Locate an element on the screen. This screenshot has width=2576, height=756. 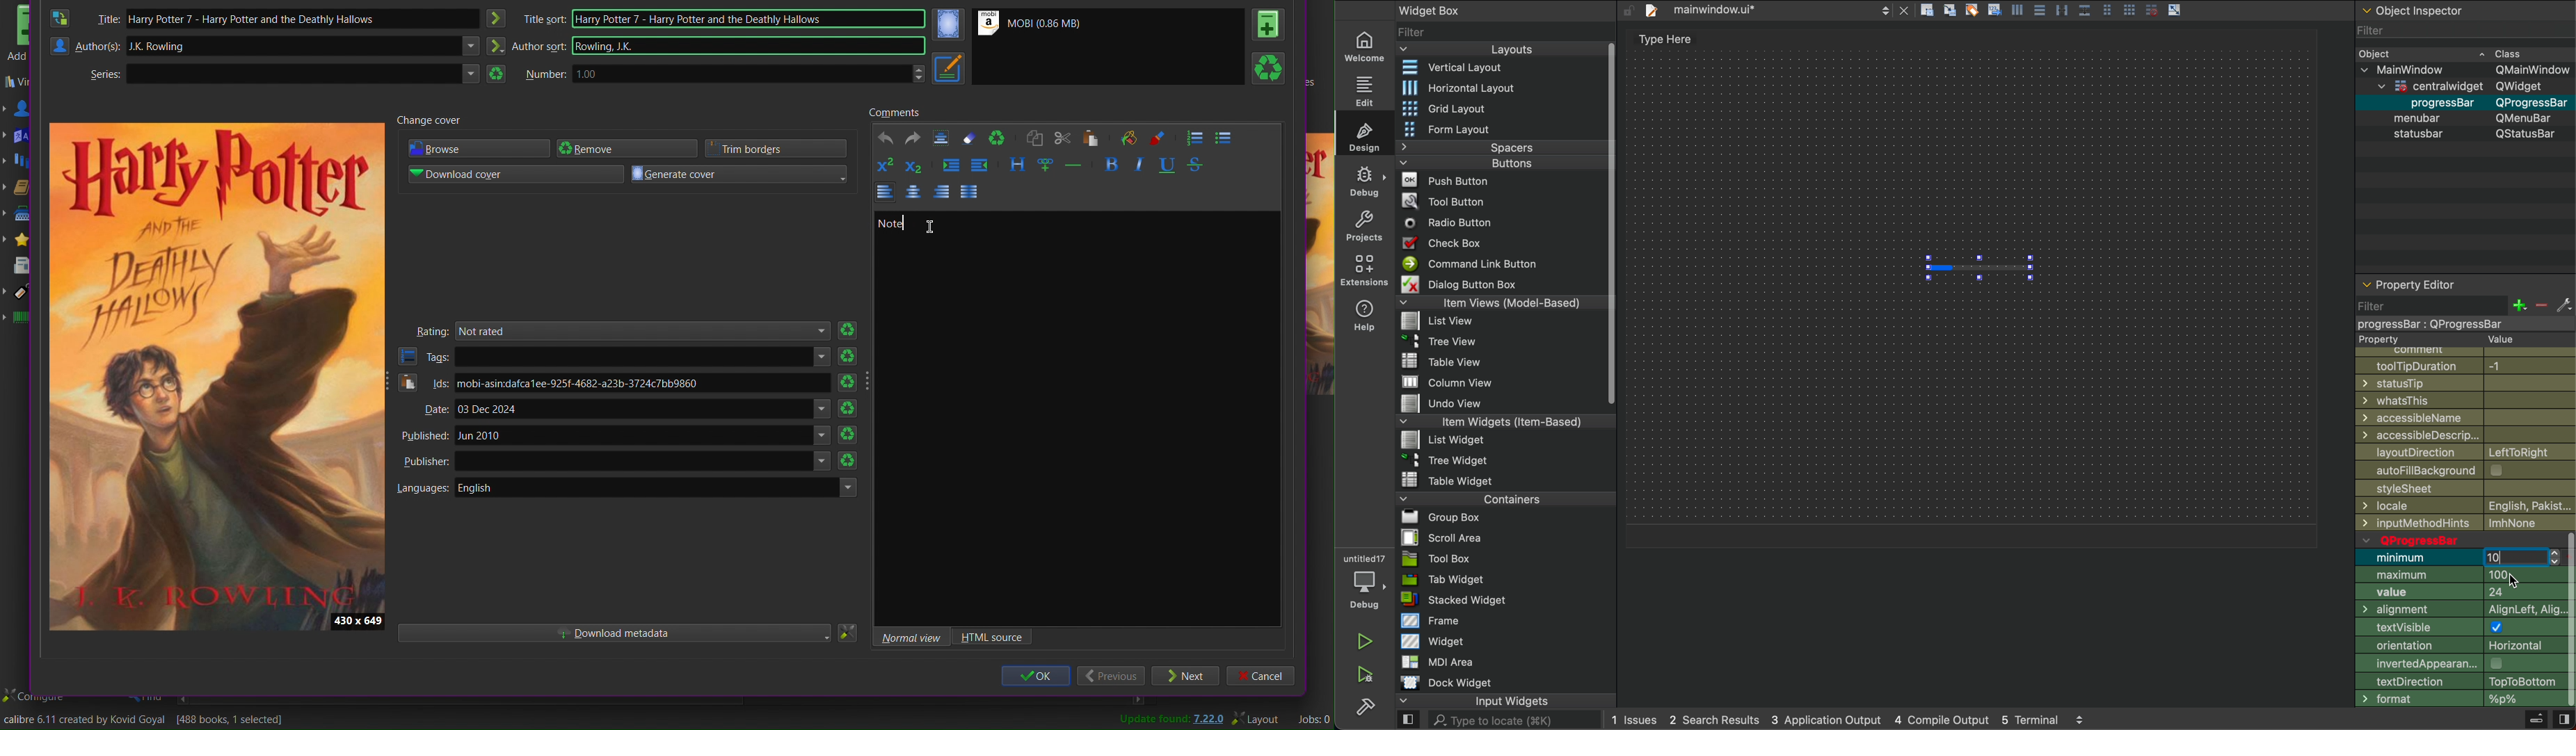
widget box is located at coordinates (1459, 9).